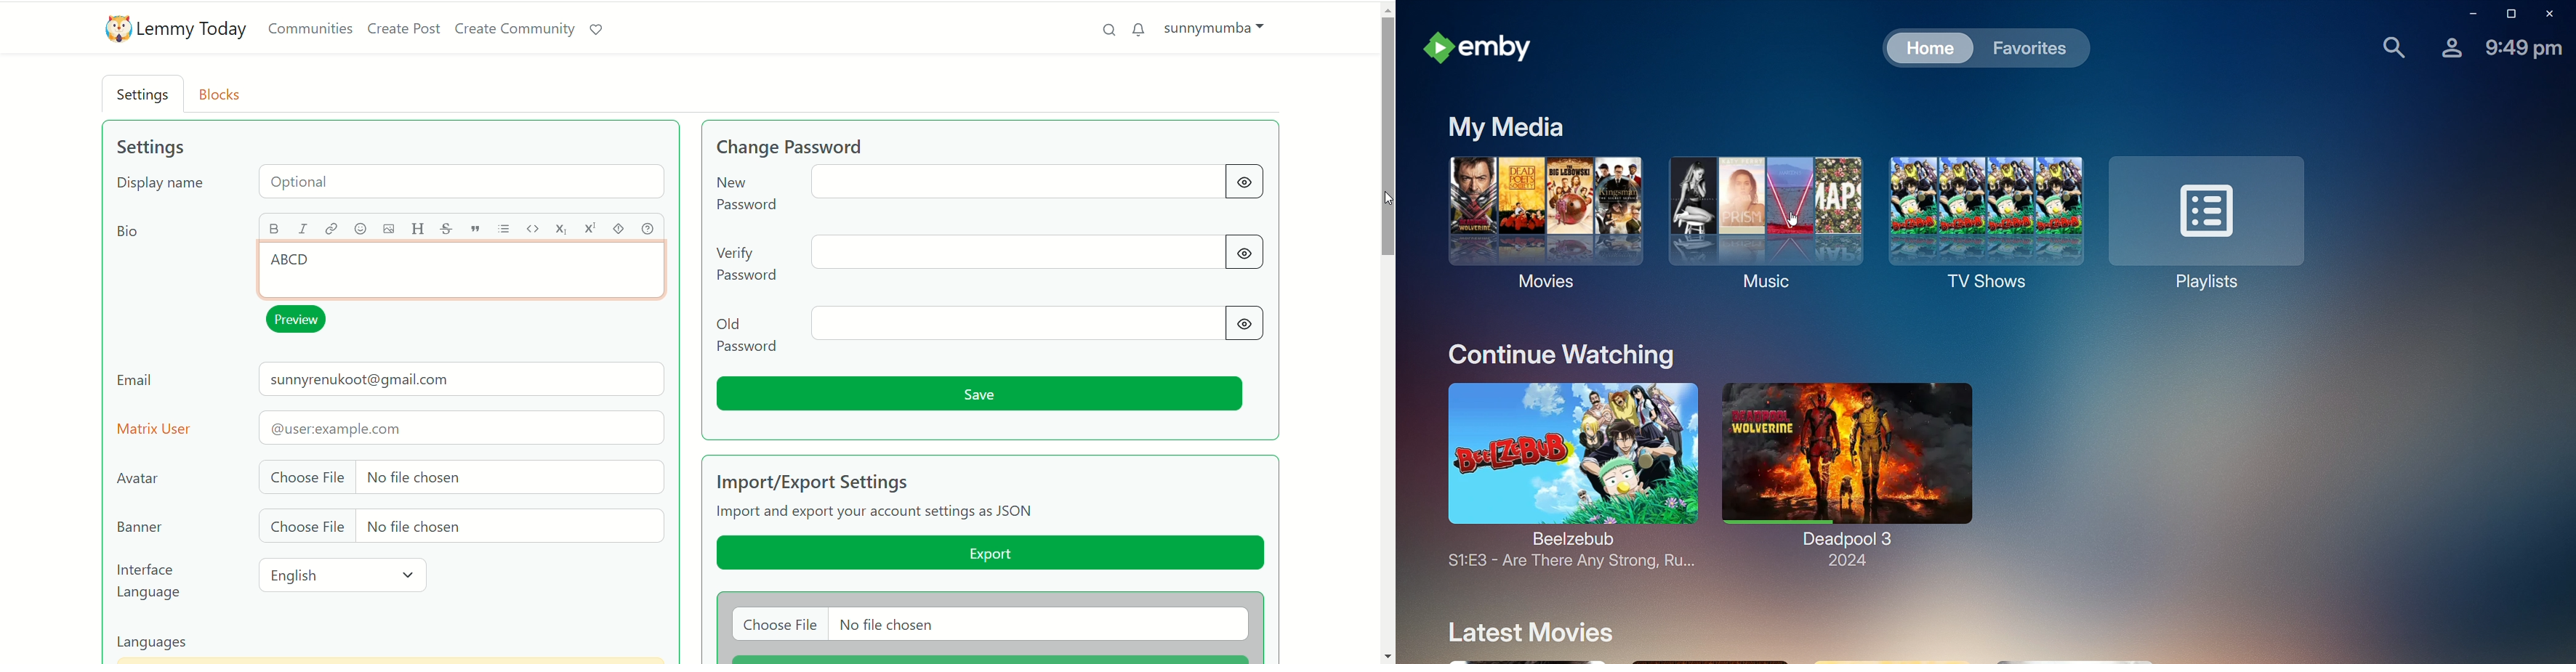 This screenshot has width=2576, height=672. What do you see at coordinates (141, 478) in the screenshot?
I see `avatar` at bounding box center [141, 478].